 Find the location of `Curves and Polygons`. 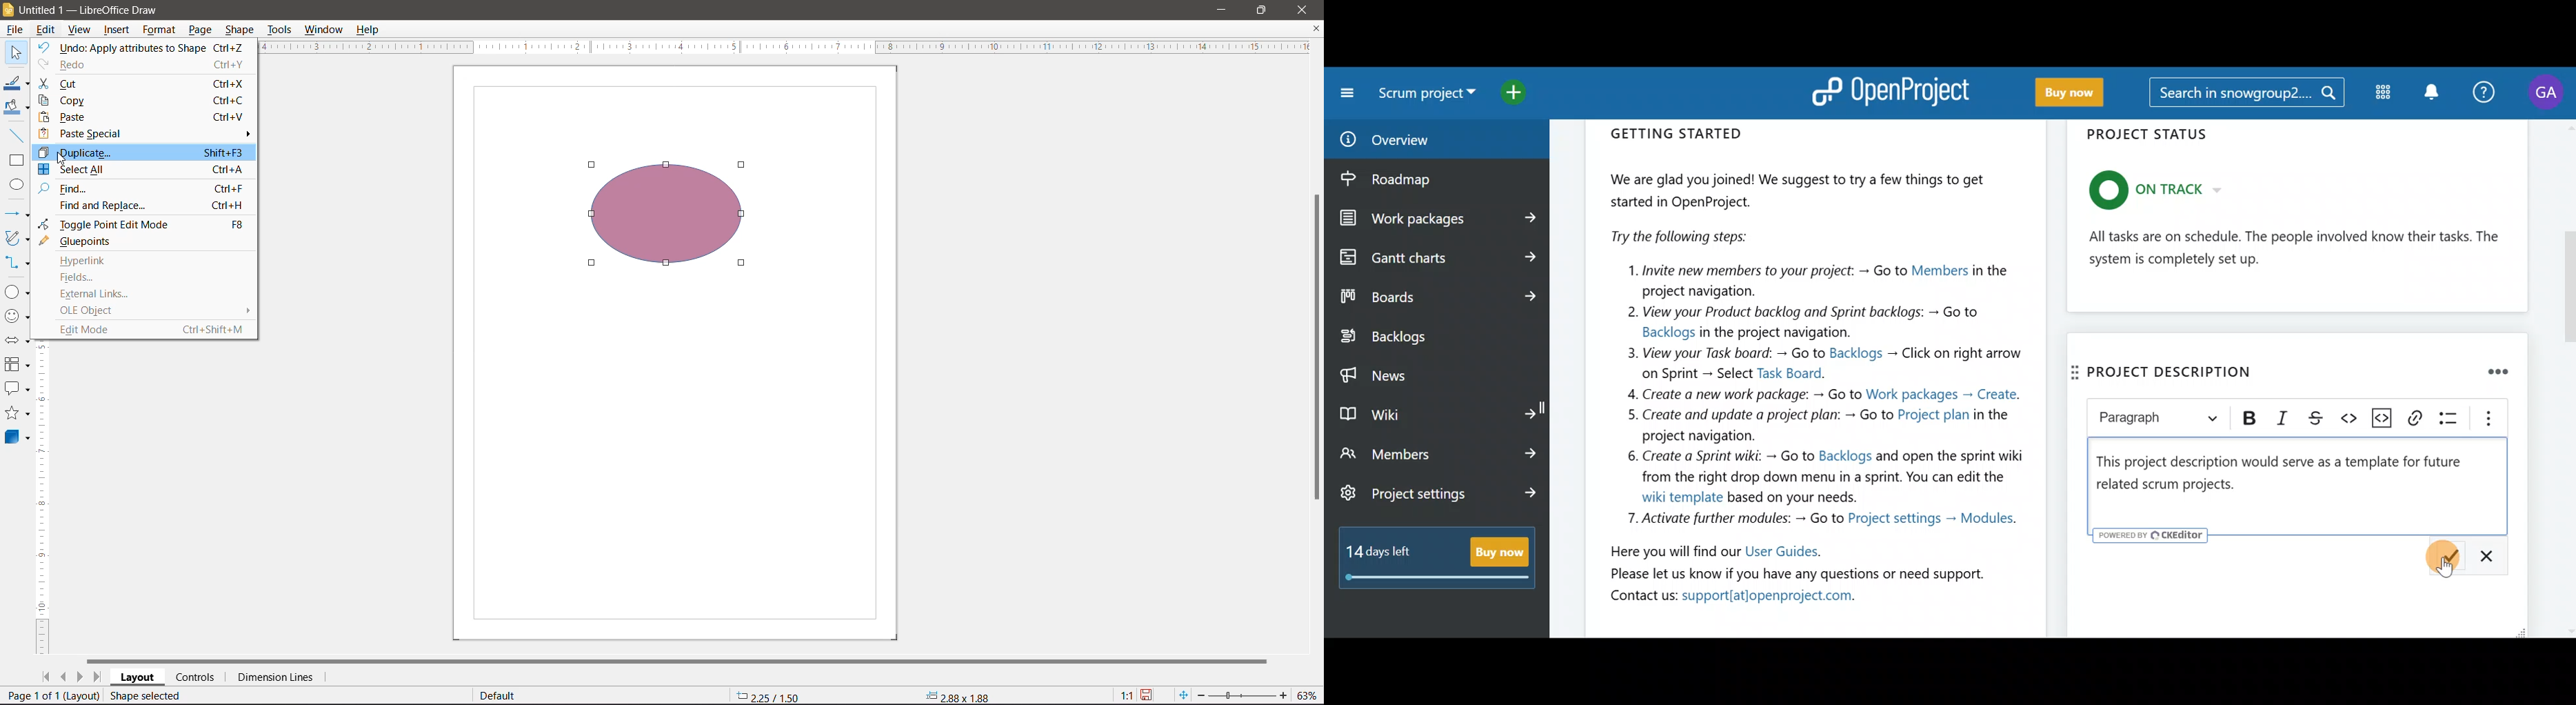

Curves and Polygons is located at coordinates (17, 239).